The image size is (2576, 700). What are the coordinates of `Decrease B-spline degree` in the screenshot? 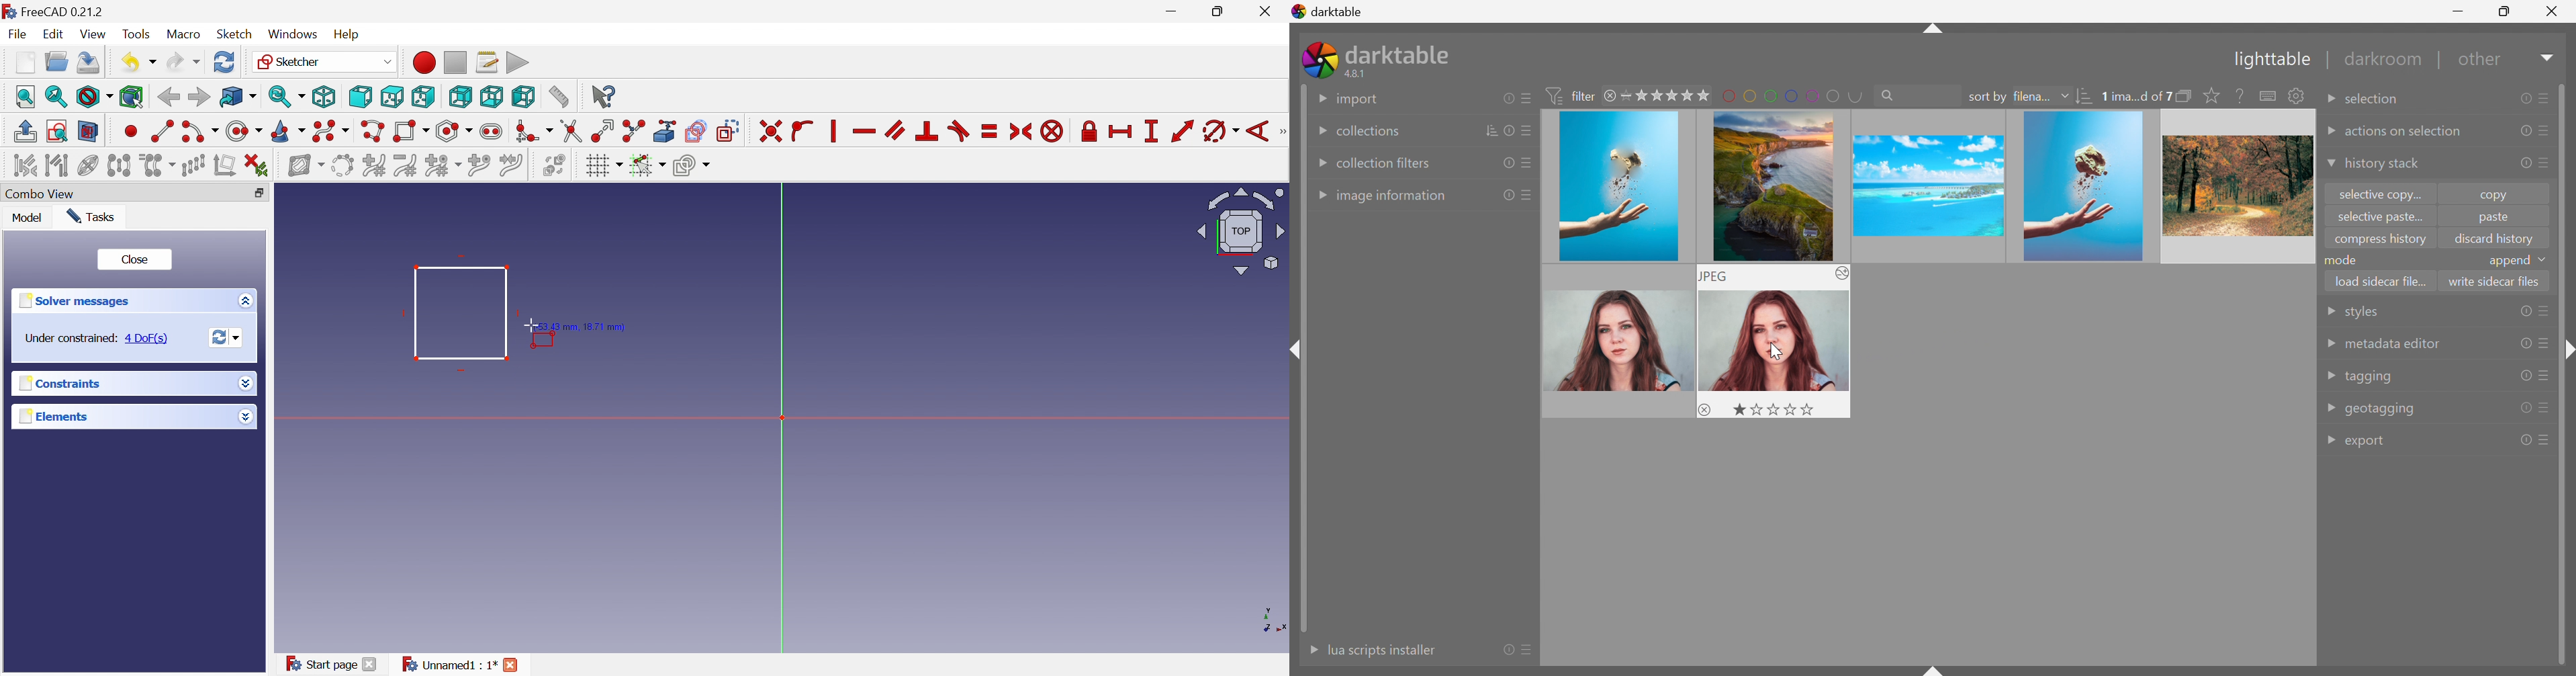 It's located at (405, 166).